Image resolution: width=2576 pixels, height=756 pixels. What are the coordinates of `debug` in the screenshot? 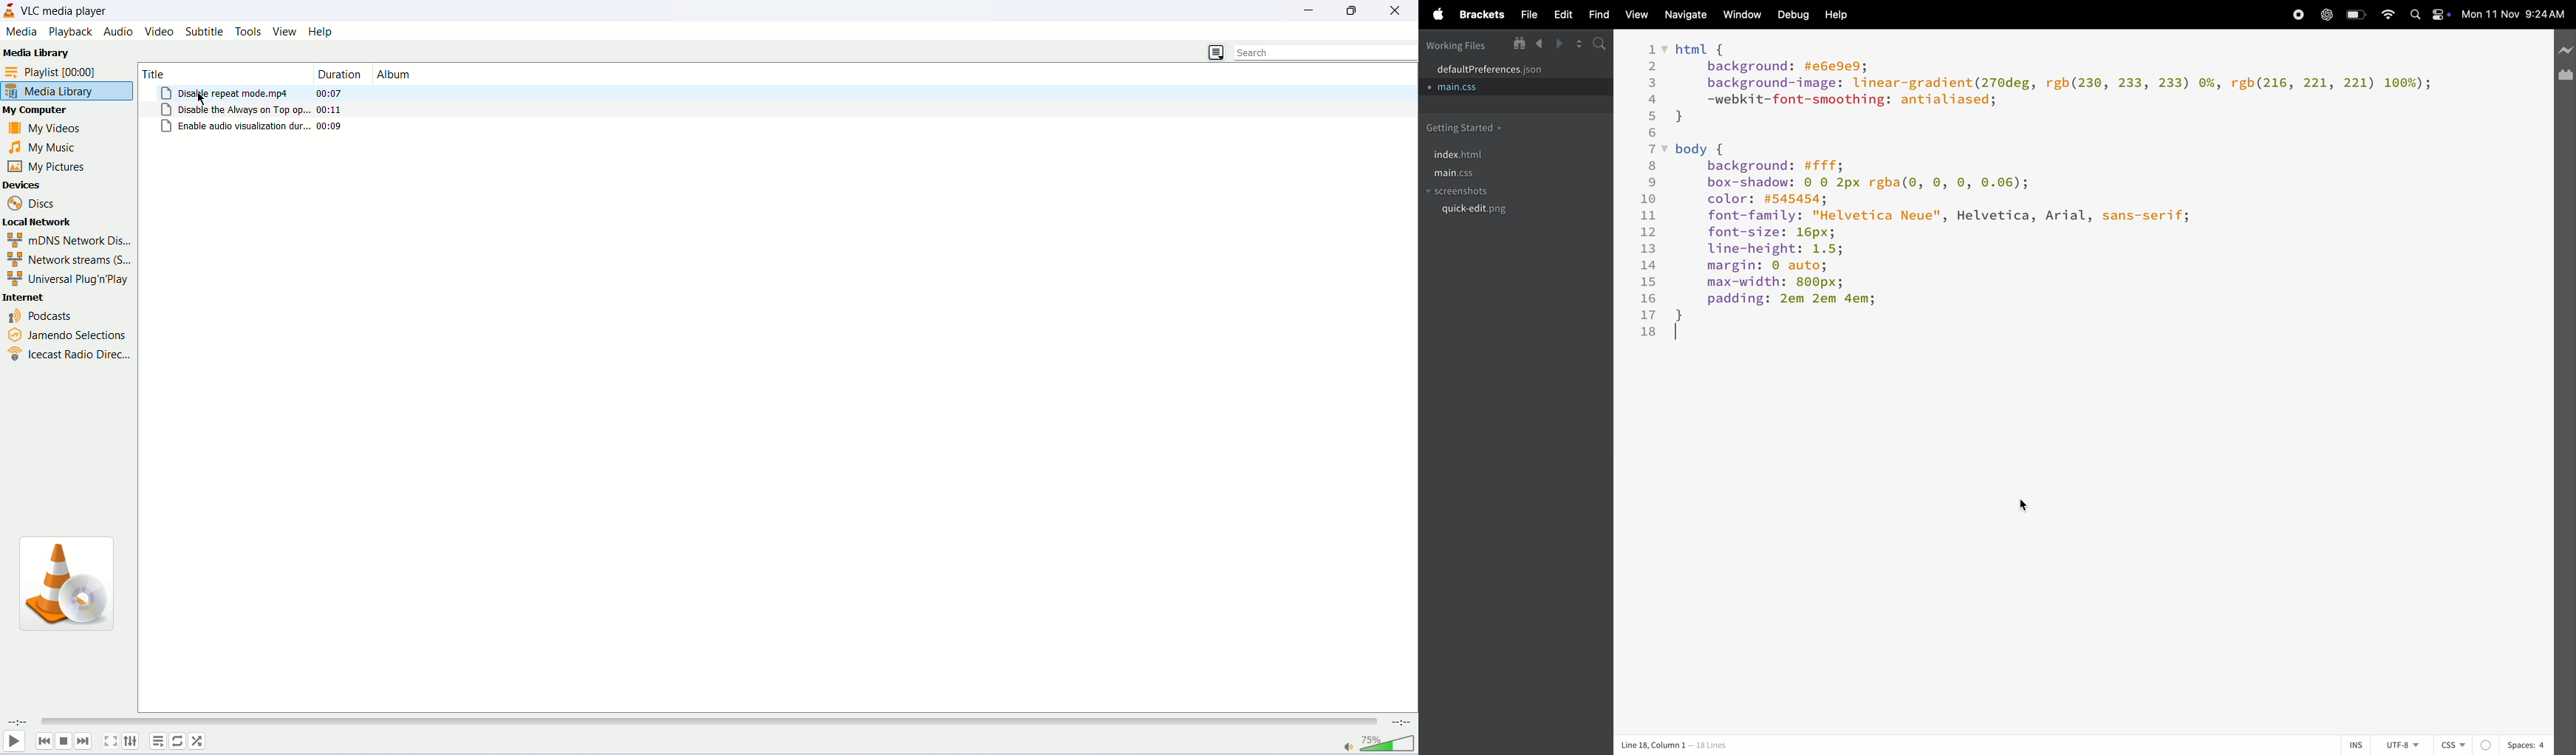 It's located at (1791, 16).